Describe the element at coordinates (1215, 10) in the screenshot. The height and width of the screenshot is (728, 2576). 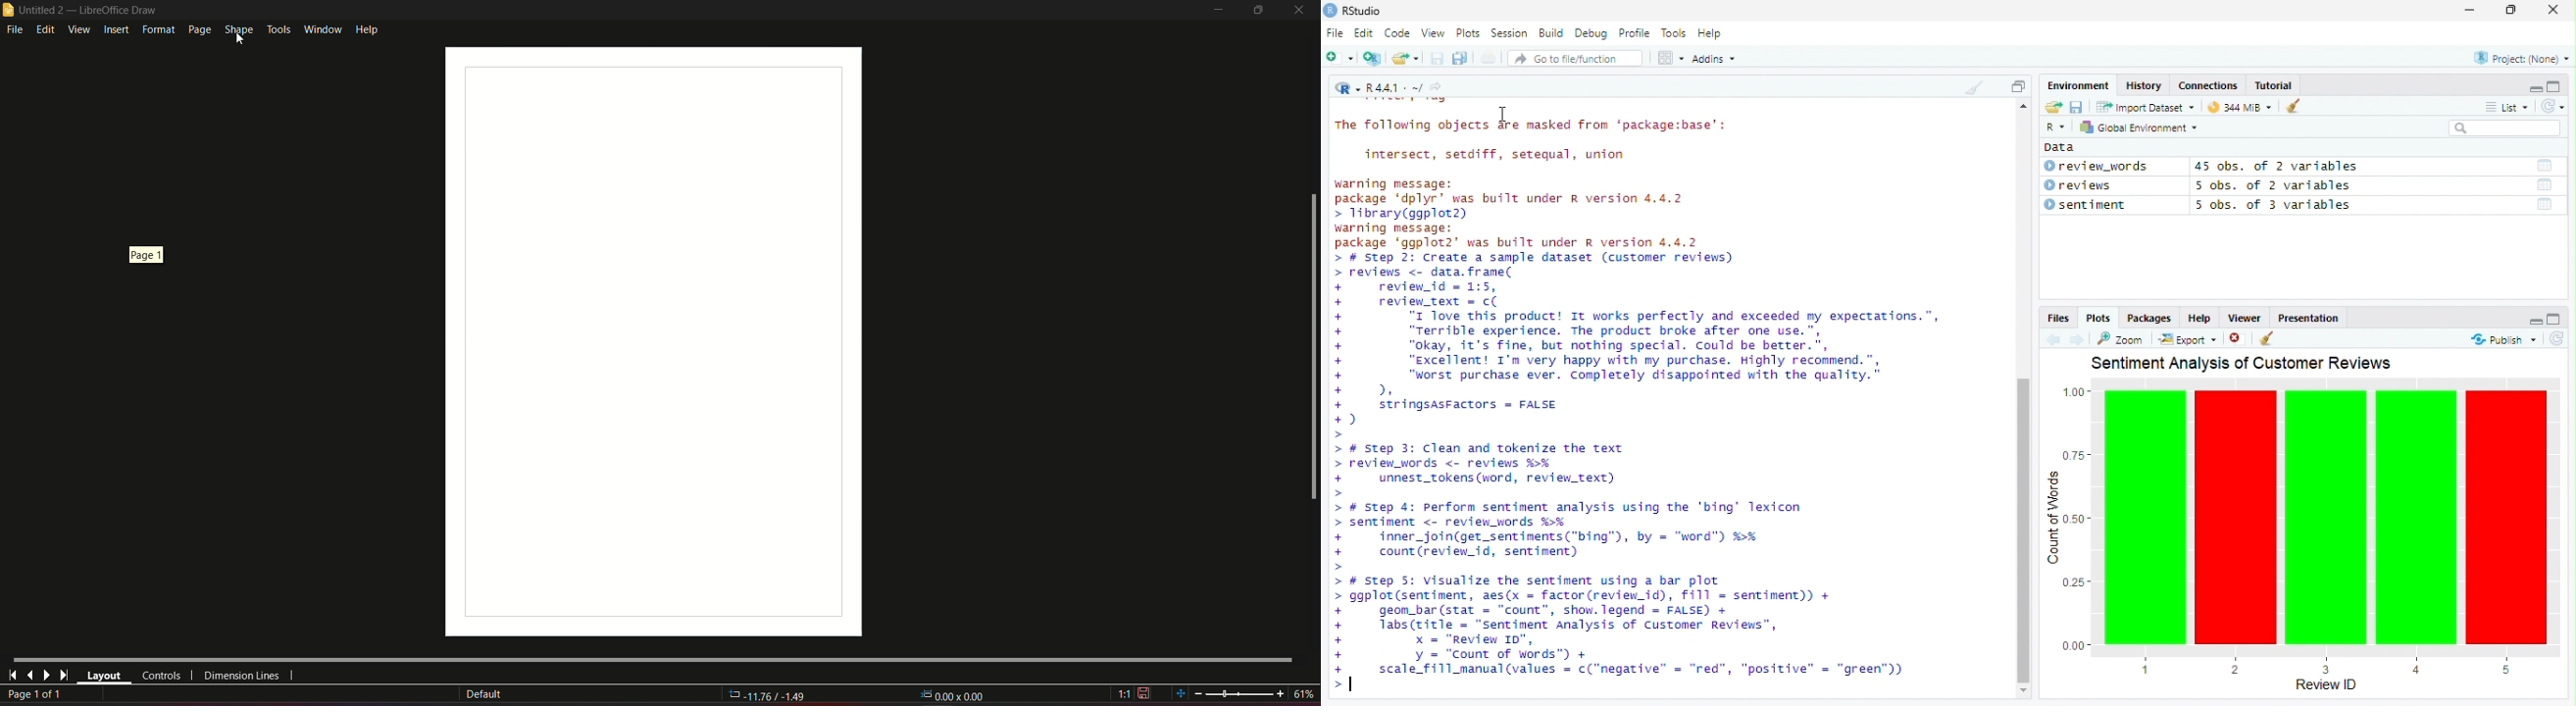
I see `minimize` at that location.